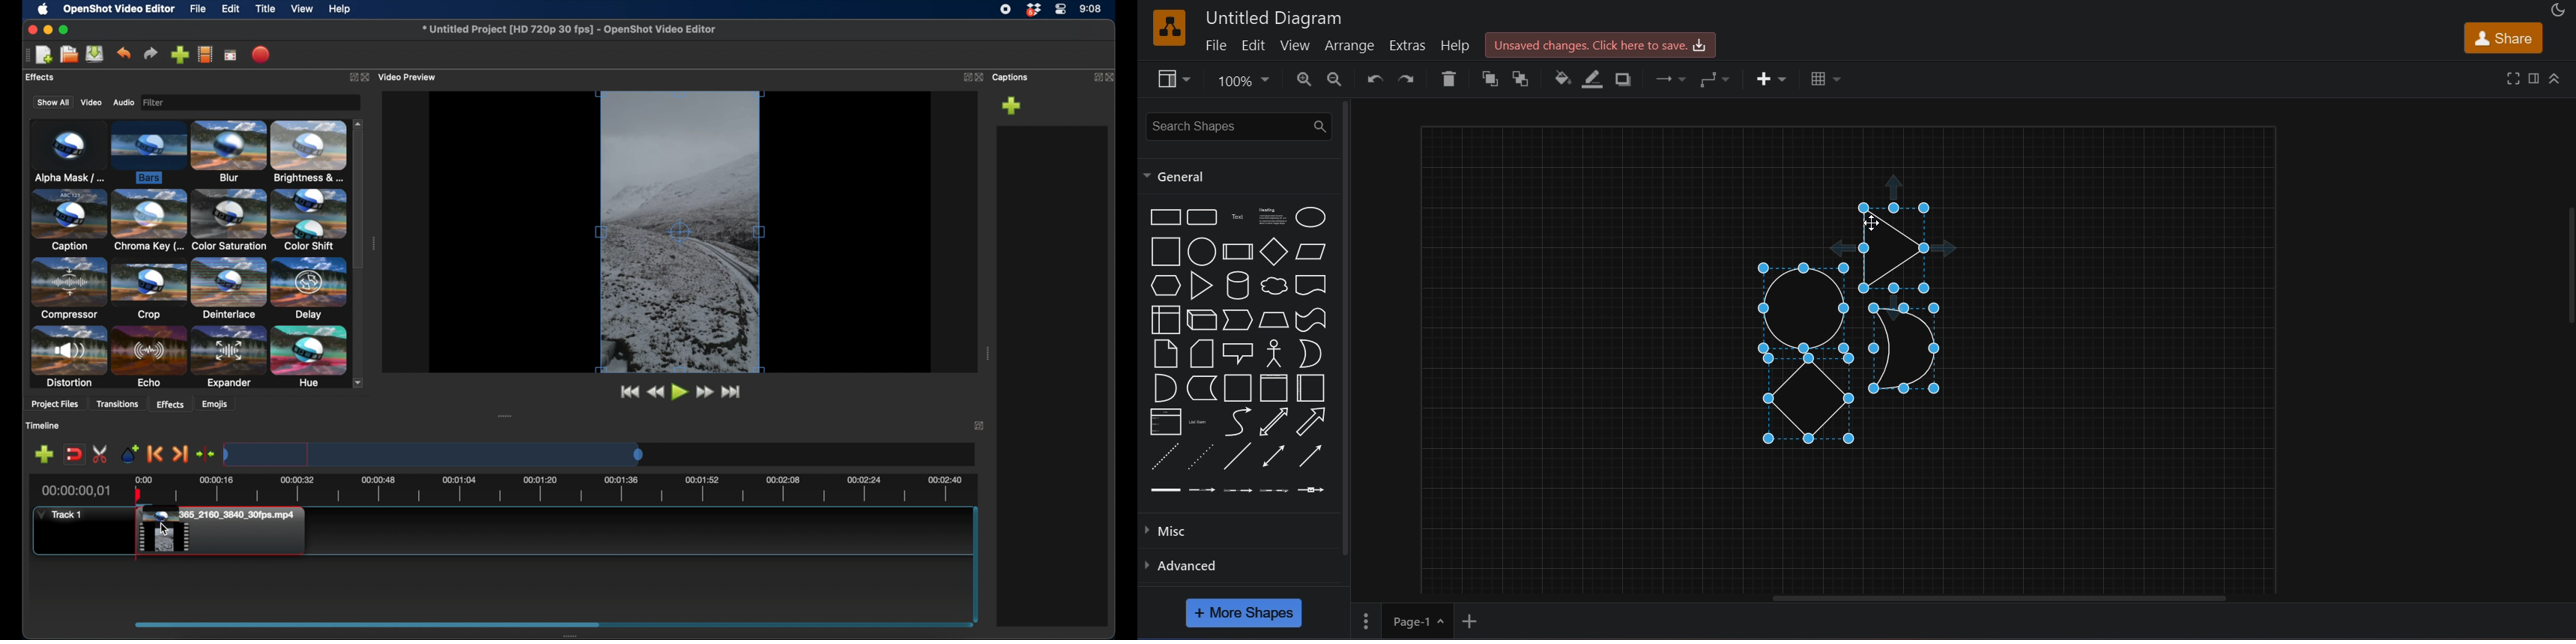 This screenshot has width=2576, height=644. Describe the element at coordinates (1237, 251) in the screenshot. I see `process` at that location.